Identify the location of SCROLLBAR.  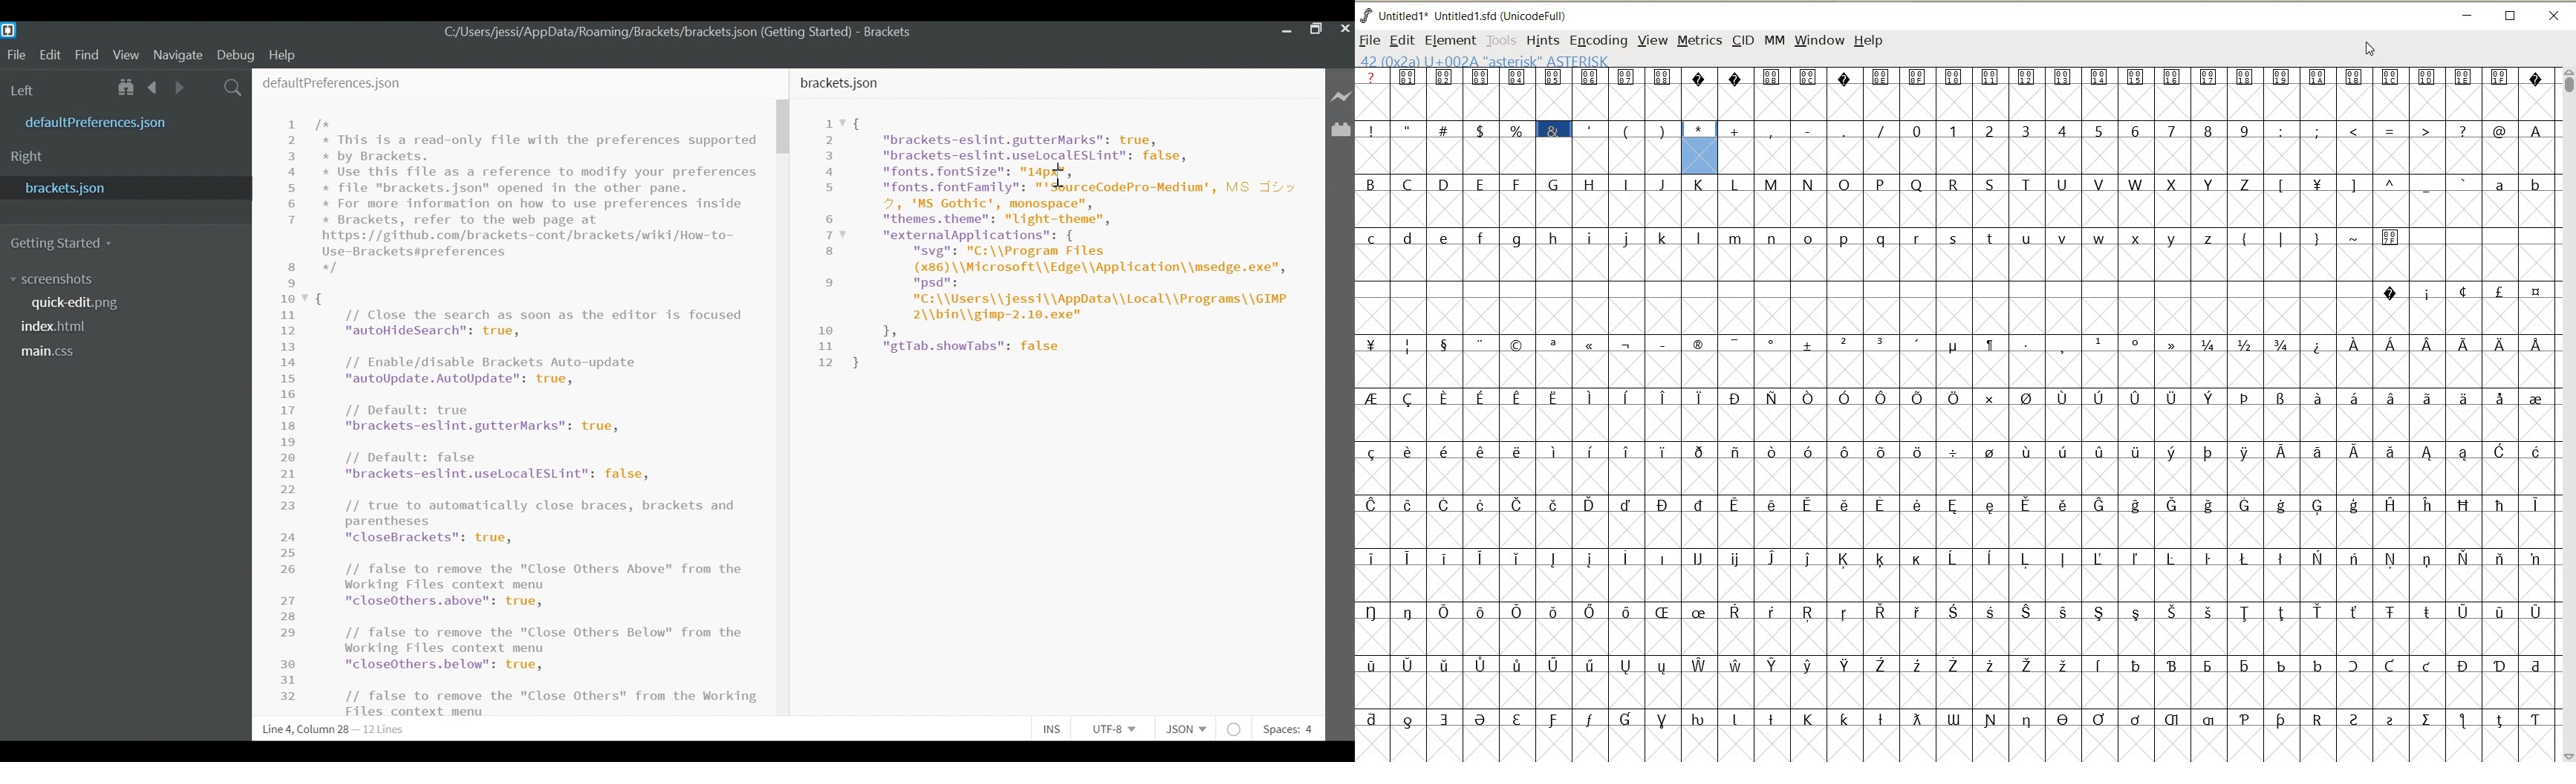
(2567, 414).